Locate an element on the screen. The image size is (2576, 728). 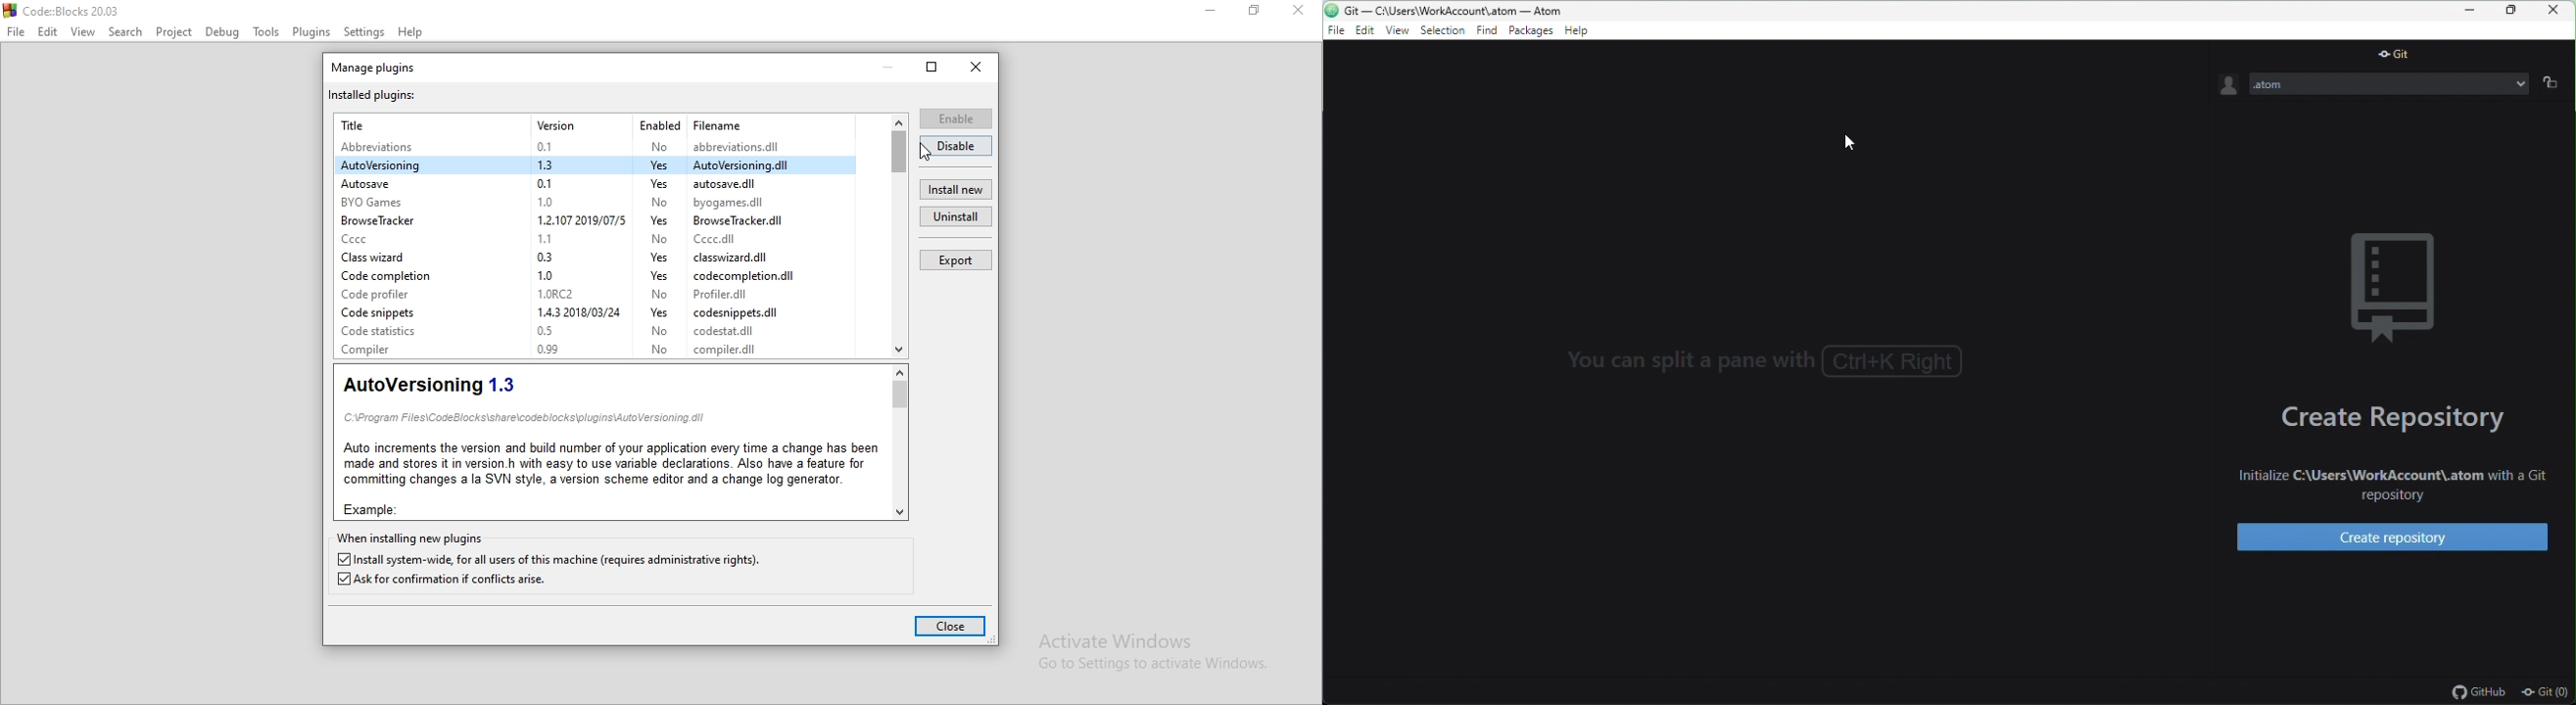
create repository is located at coordinates (2397, 416).